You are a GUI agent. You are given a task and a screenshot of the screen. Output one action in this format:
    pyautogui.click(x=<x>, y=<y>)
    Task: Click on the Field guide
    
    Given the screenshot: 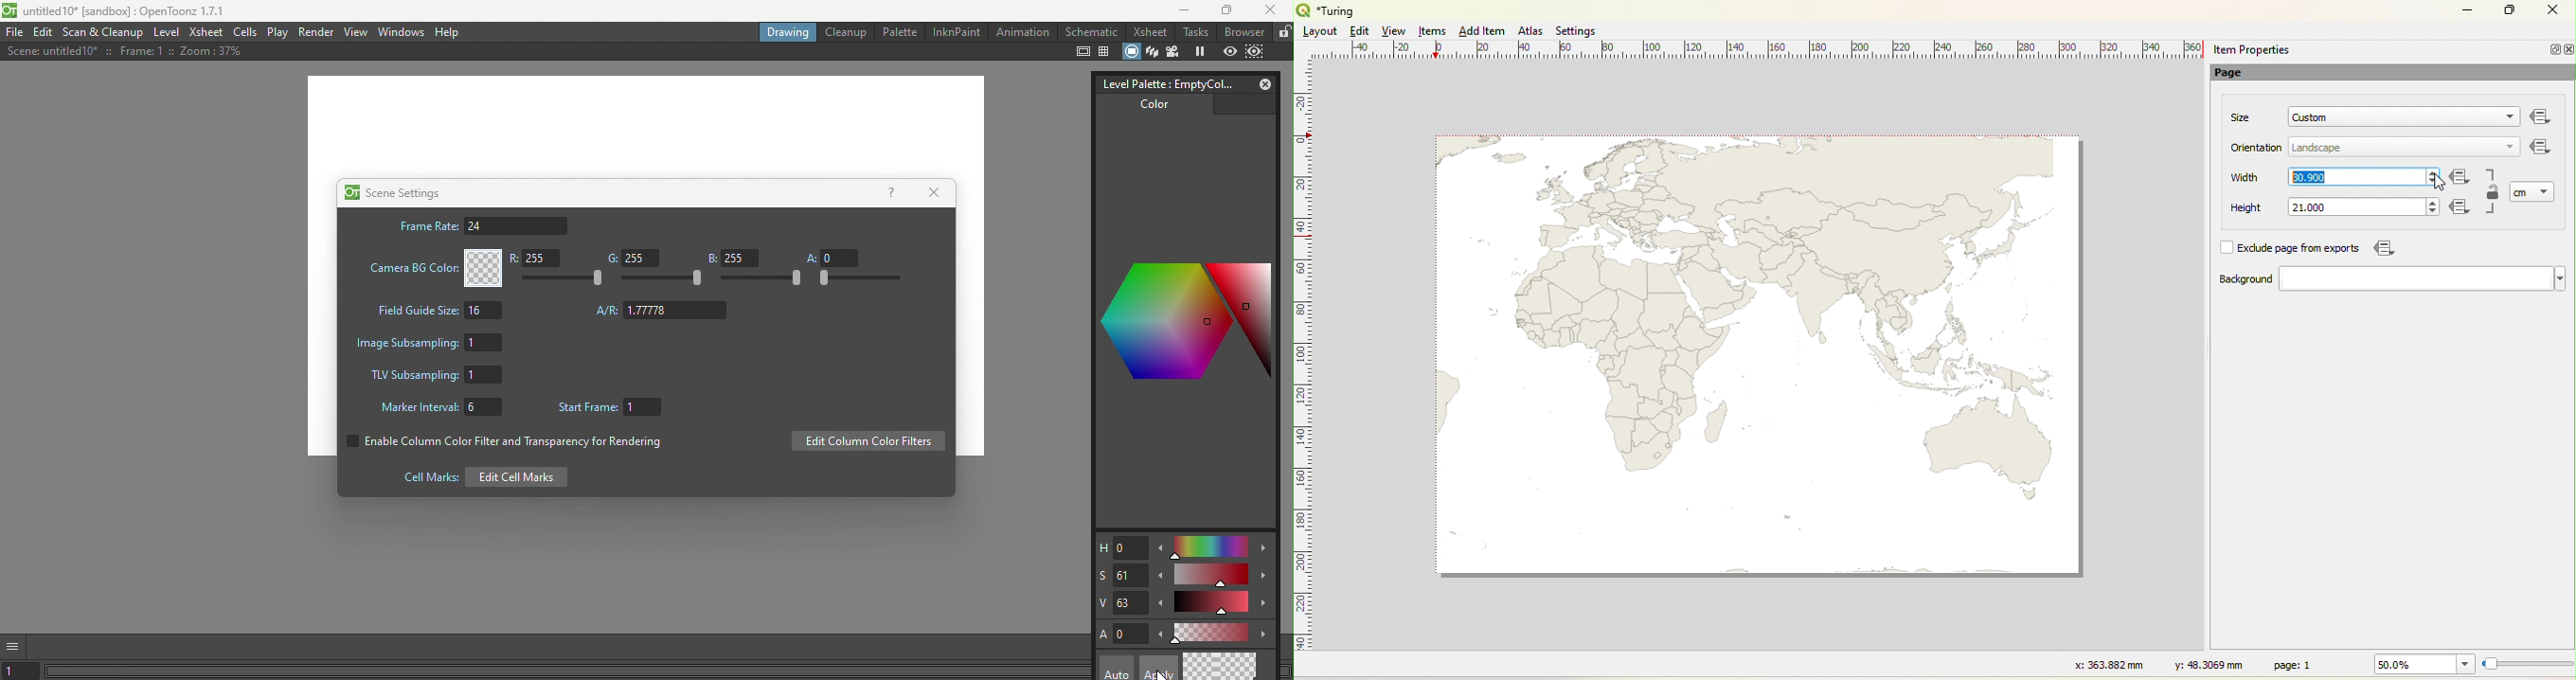 What is the action you would take?
    pyautogui.click(x=1106, y=52)
    